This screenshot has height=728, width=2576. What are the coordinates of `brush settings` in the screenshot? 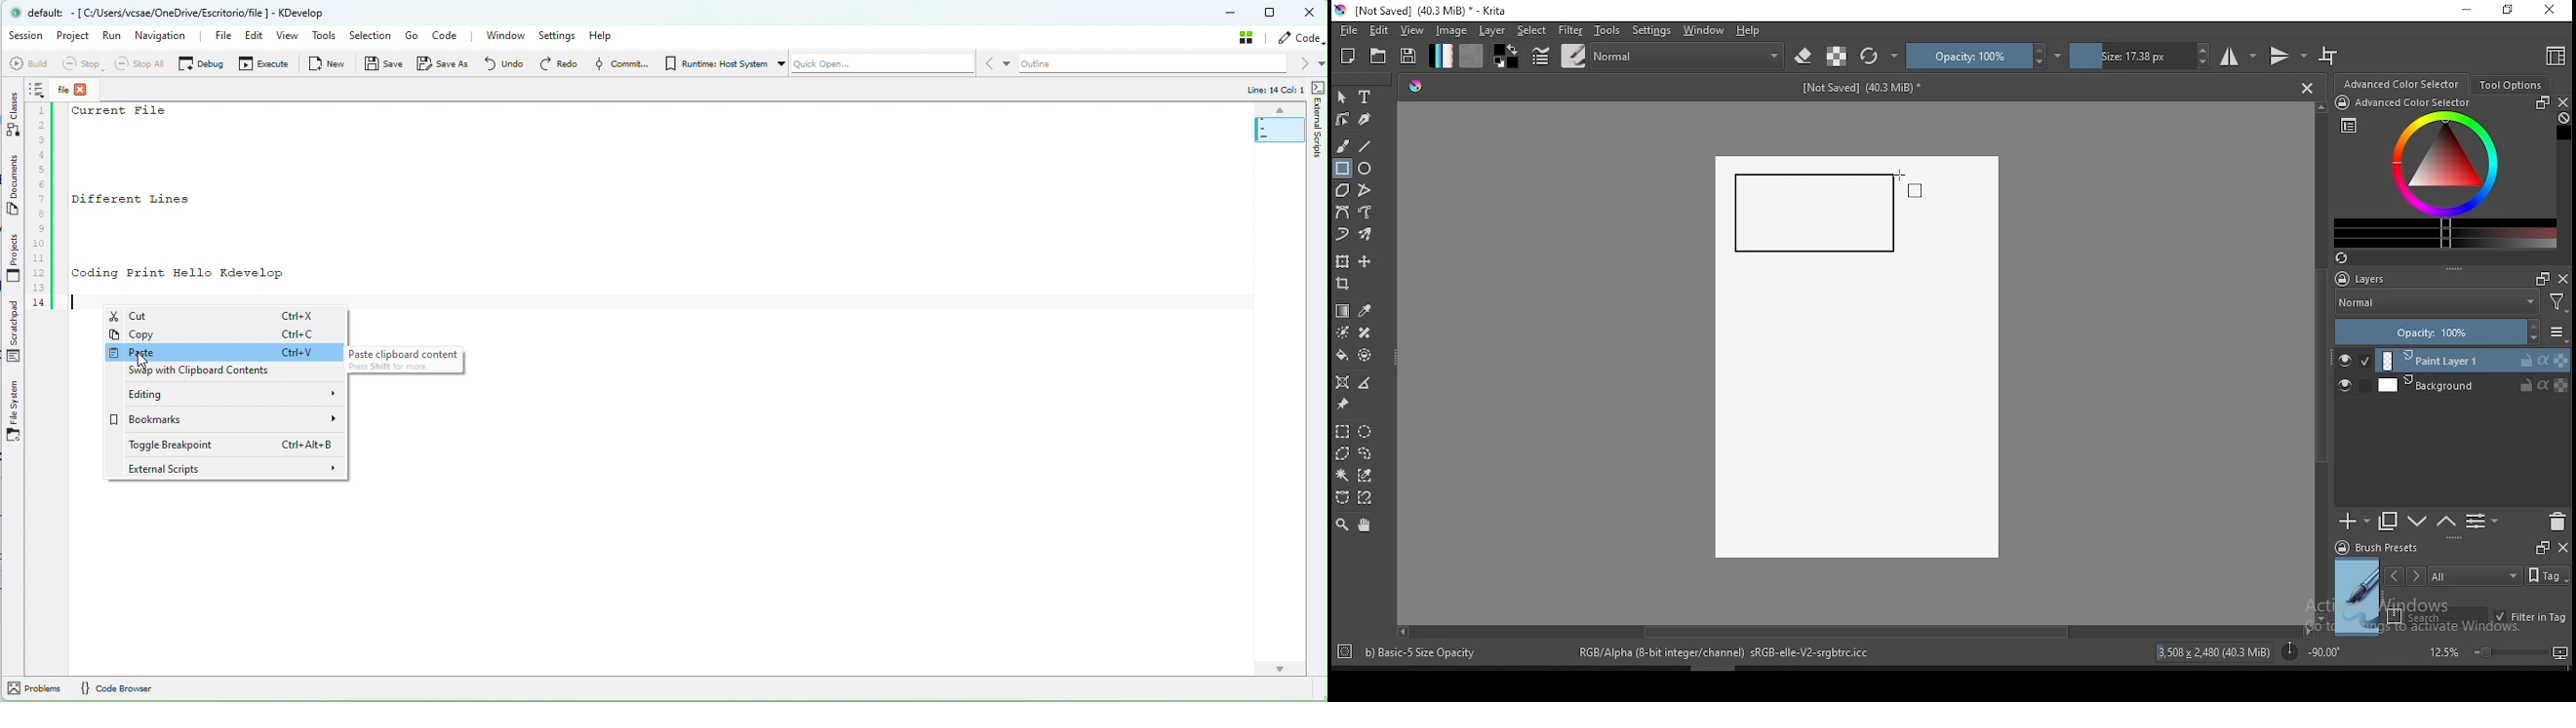 It's located at (1539, 56).